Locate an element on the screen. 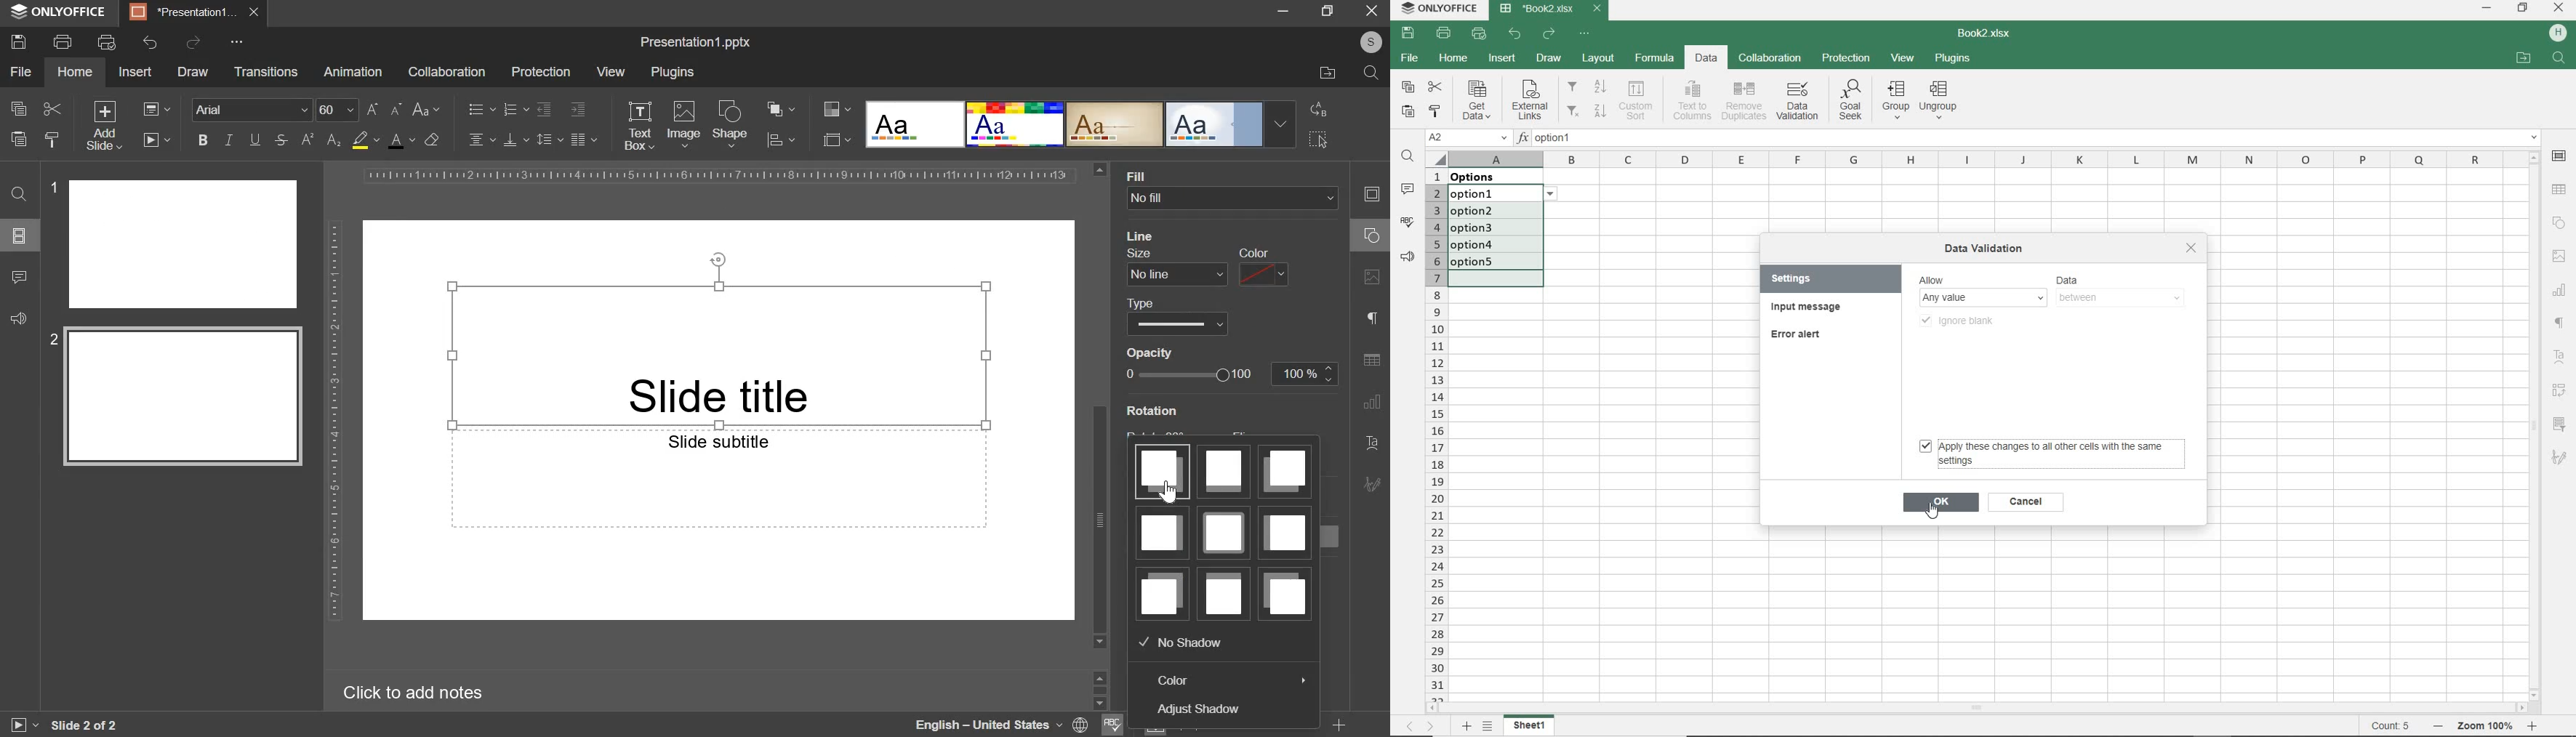 This screenshot has width=2576, height=756. configure quick access toolbar is located at coordinates (239, 41).